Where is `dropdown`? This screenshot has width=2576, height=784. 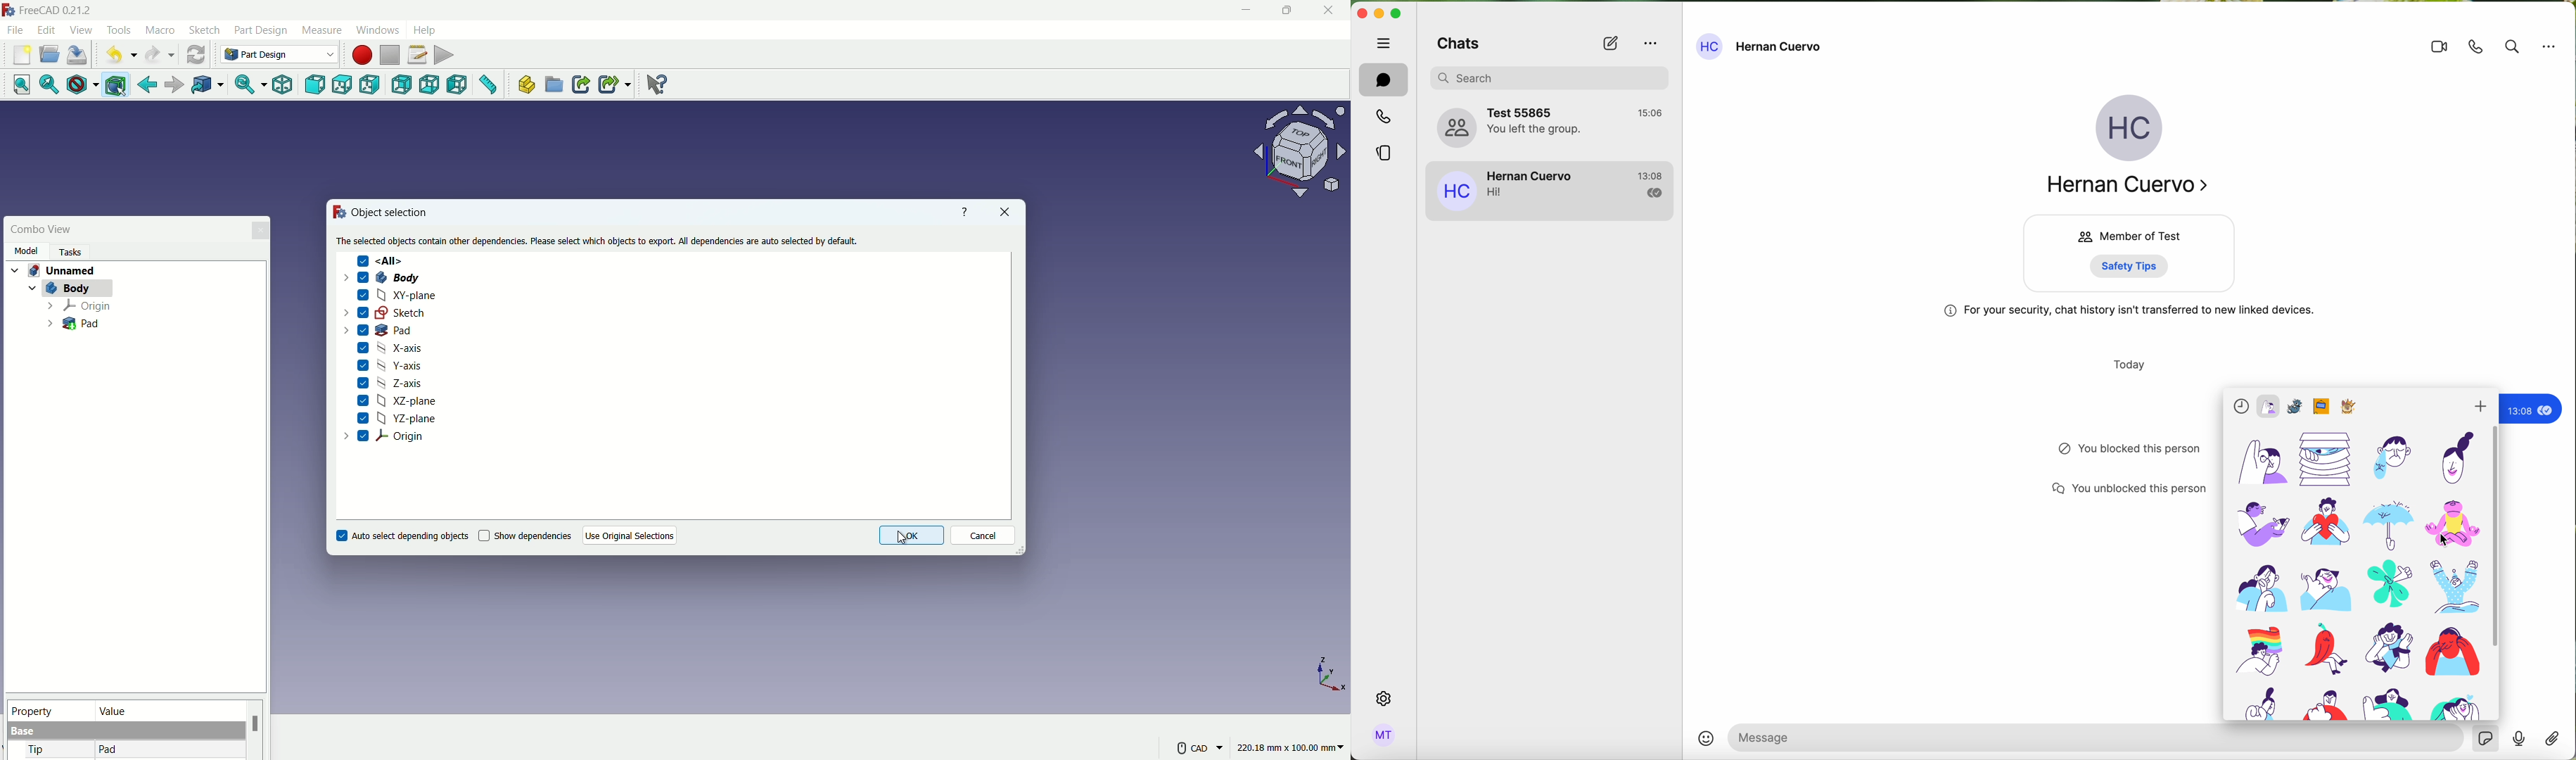
dropdown is located at coordinates (347, 436).